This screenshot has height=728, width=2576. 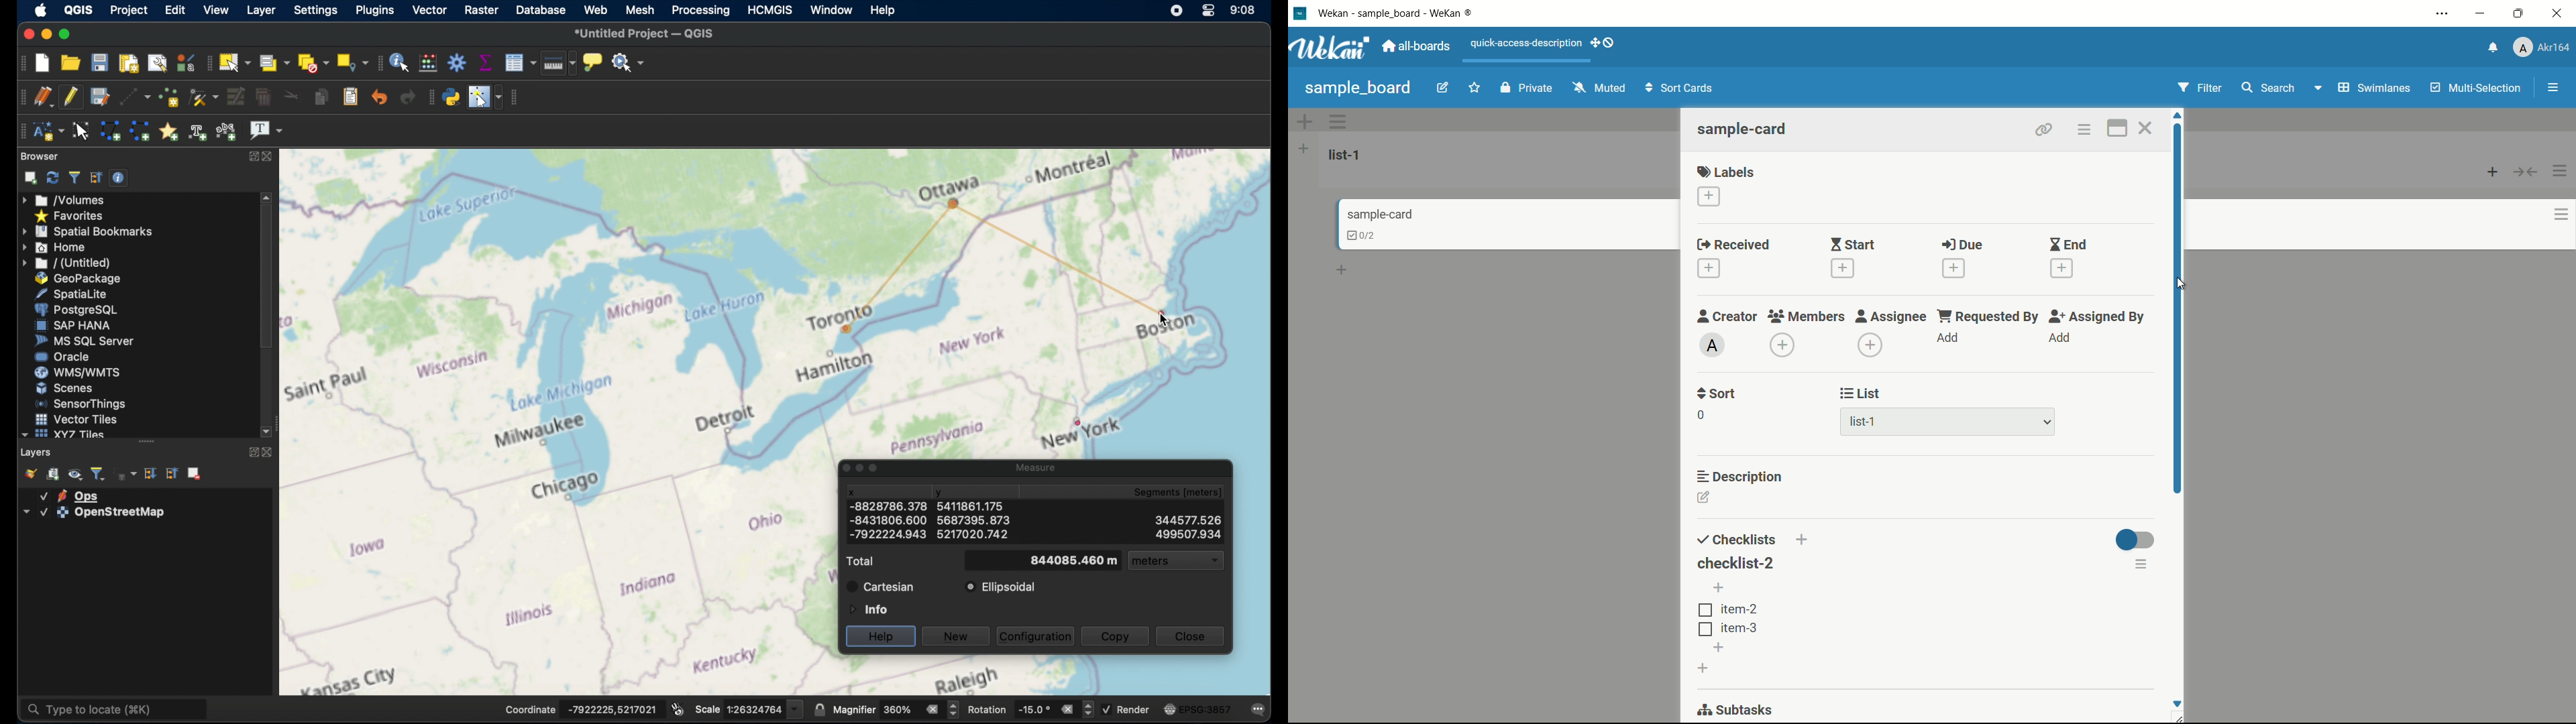 I want to click on item-2, so click(x=1729, y=610).